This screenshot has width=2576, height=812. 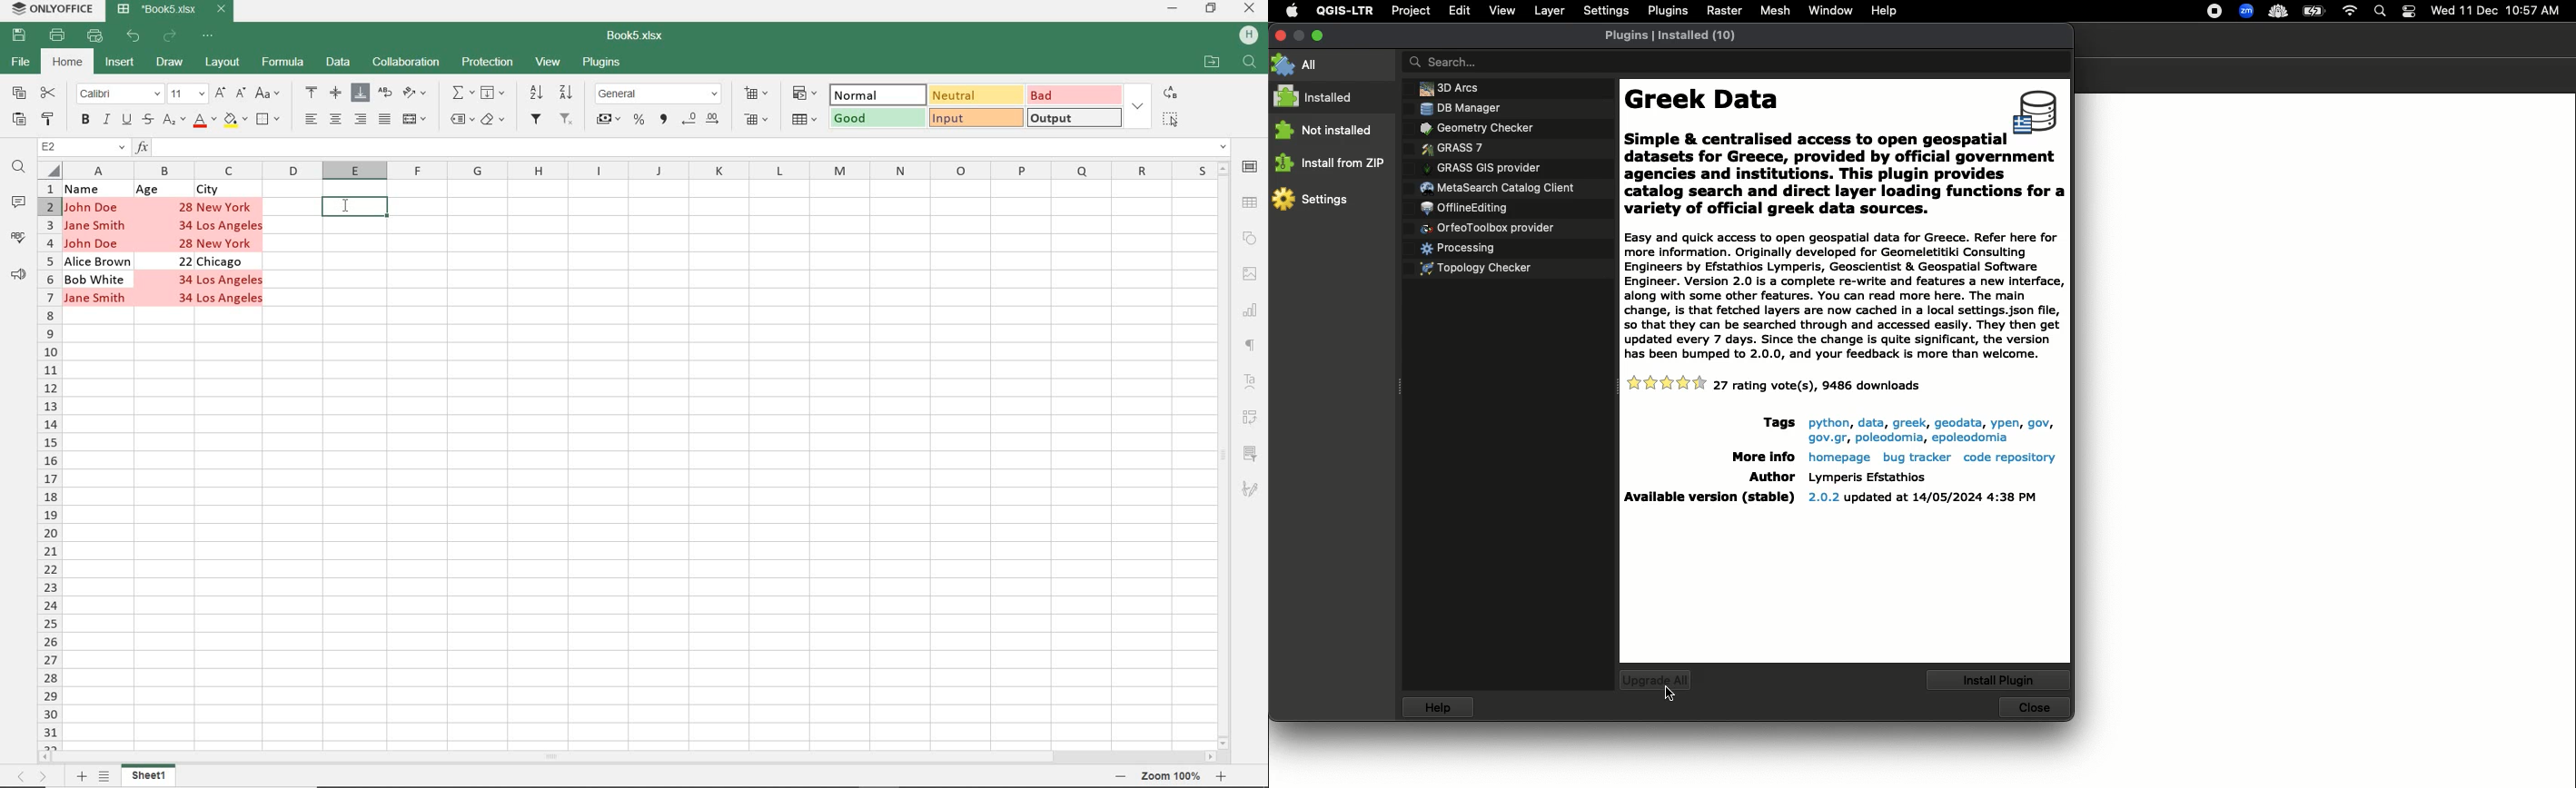 I want to click on Geometry checker, so click(x=1474, y=128).